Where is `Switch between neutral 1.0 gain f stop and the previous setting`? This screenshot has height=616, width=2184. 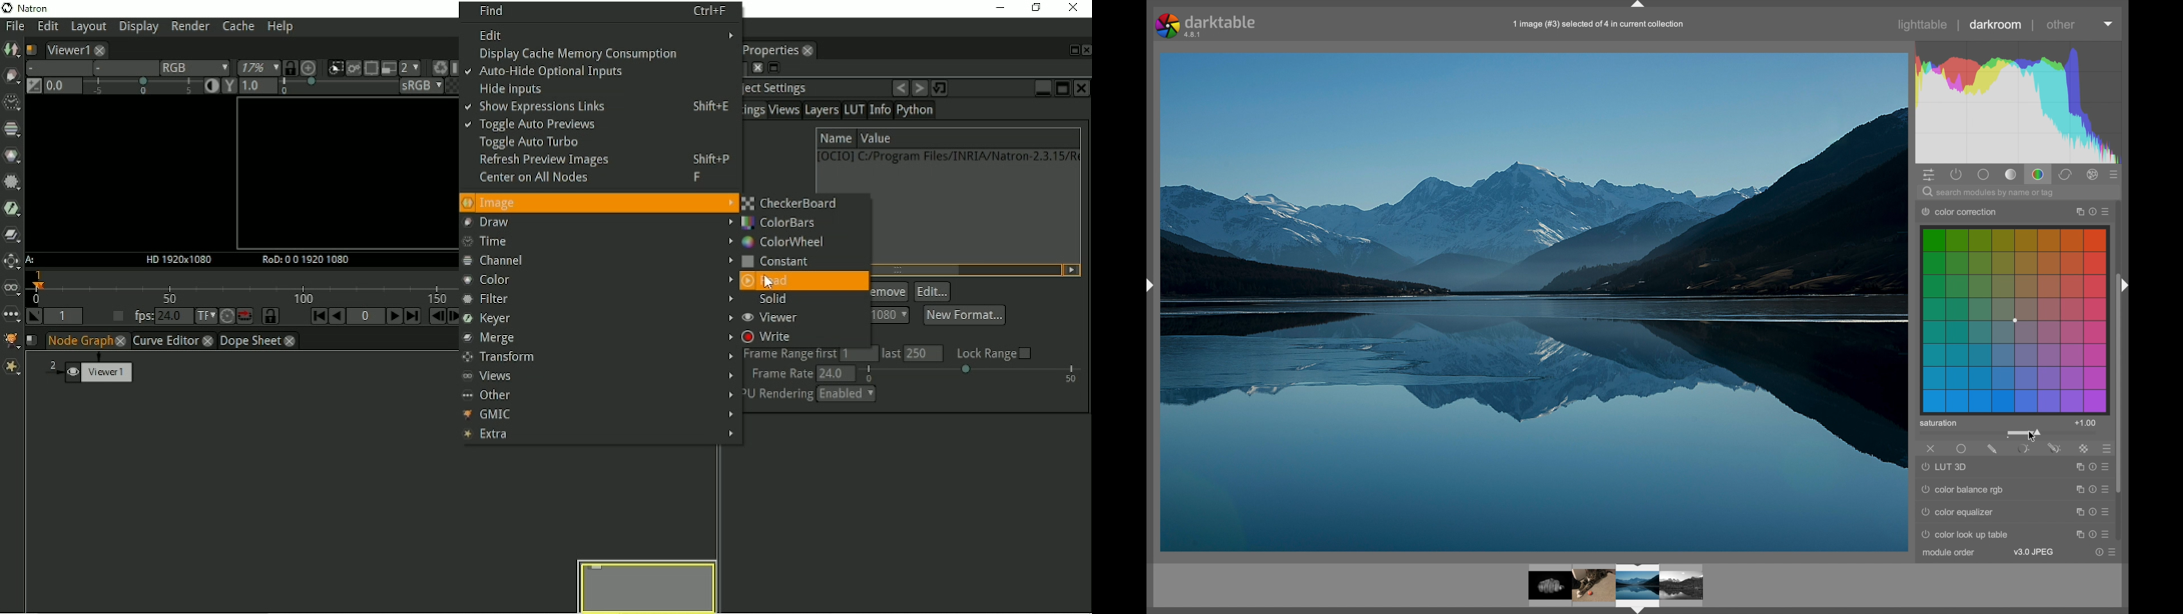 Switch between neutral 1.0 gain f stop and the previous setting is located at coordinates (32, 87).